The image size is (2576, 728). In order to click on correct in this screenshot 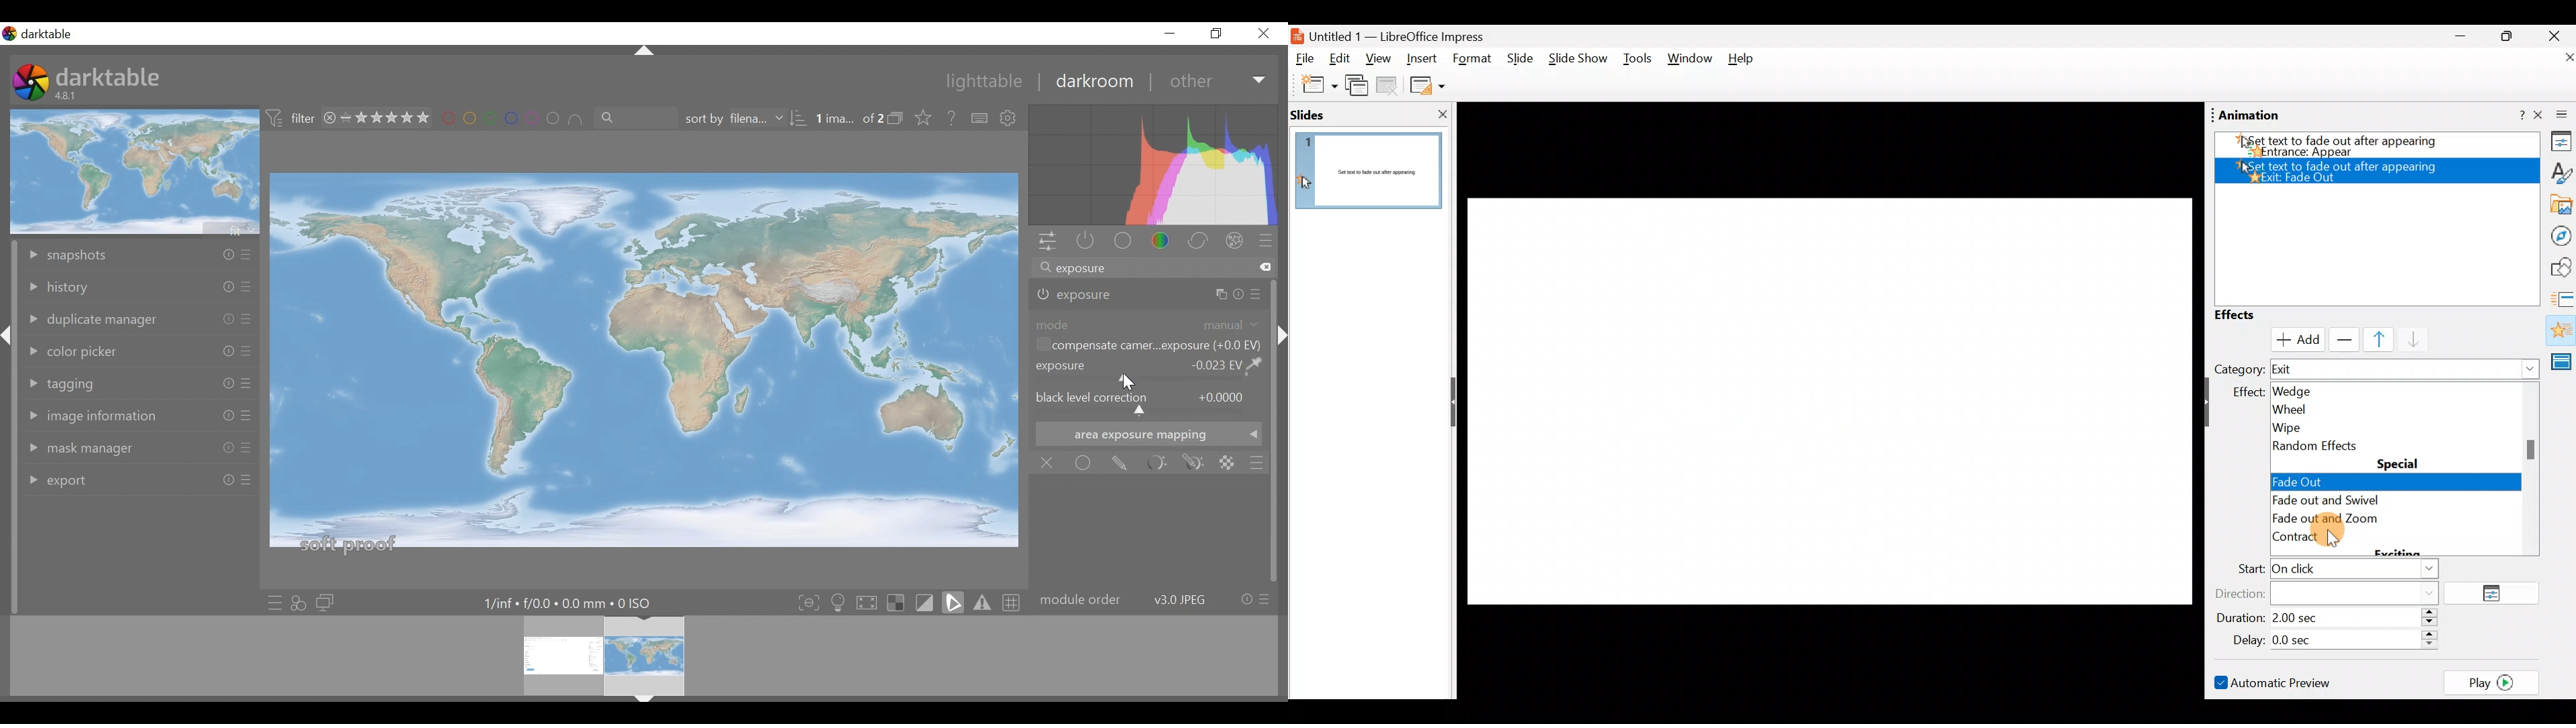, I will do `click(1200, 242)`.